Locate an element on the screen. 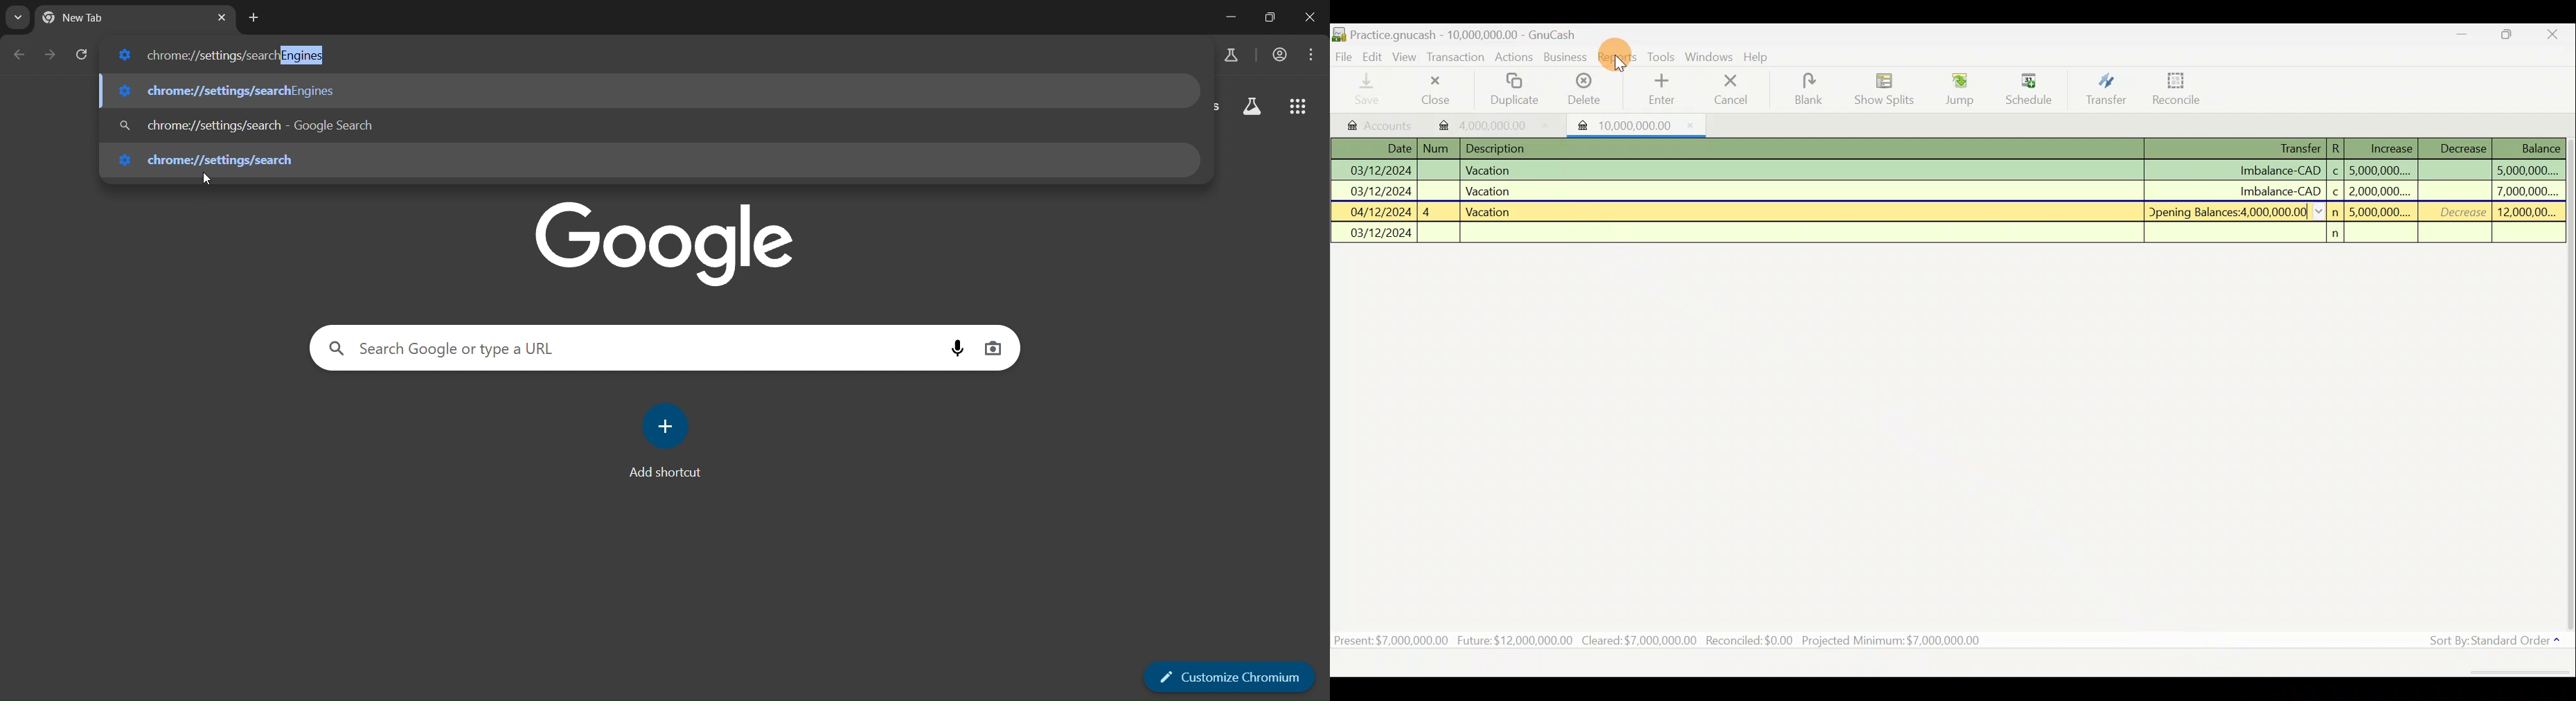 This screenshot has height=728, width=2576. 5,000,000.... is located at coordinates (2526, 171).